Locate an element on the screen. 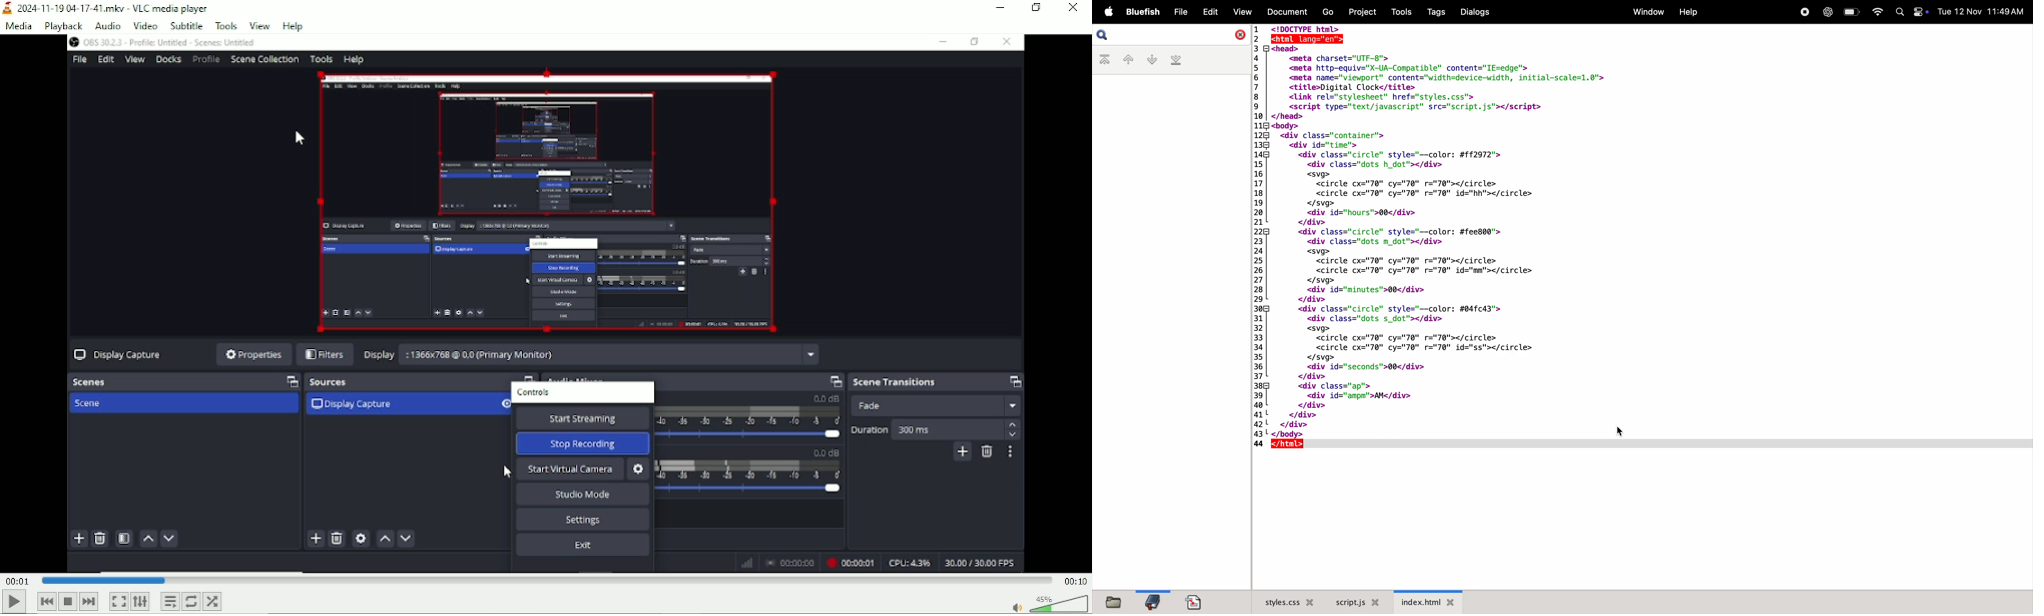 This screenshot has width=2044, height=616. Playback is located at coordinates (63, 27).